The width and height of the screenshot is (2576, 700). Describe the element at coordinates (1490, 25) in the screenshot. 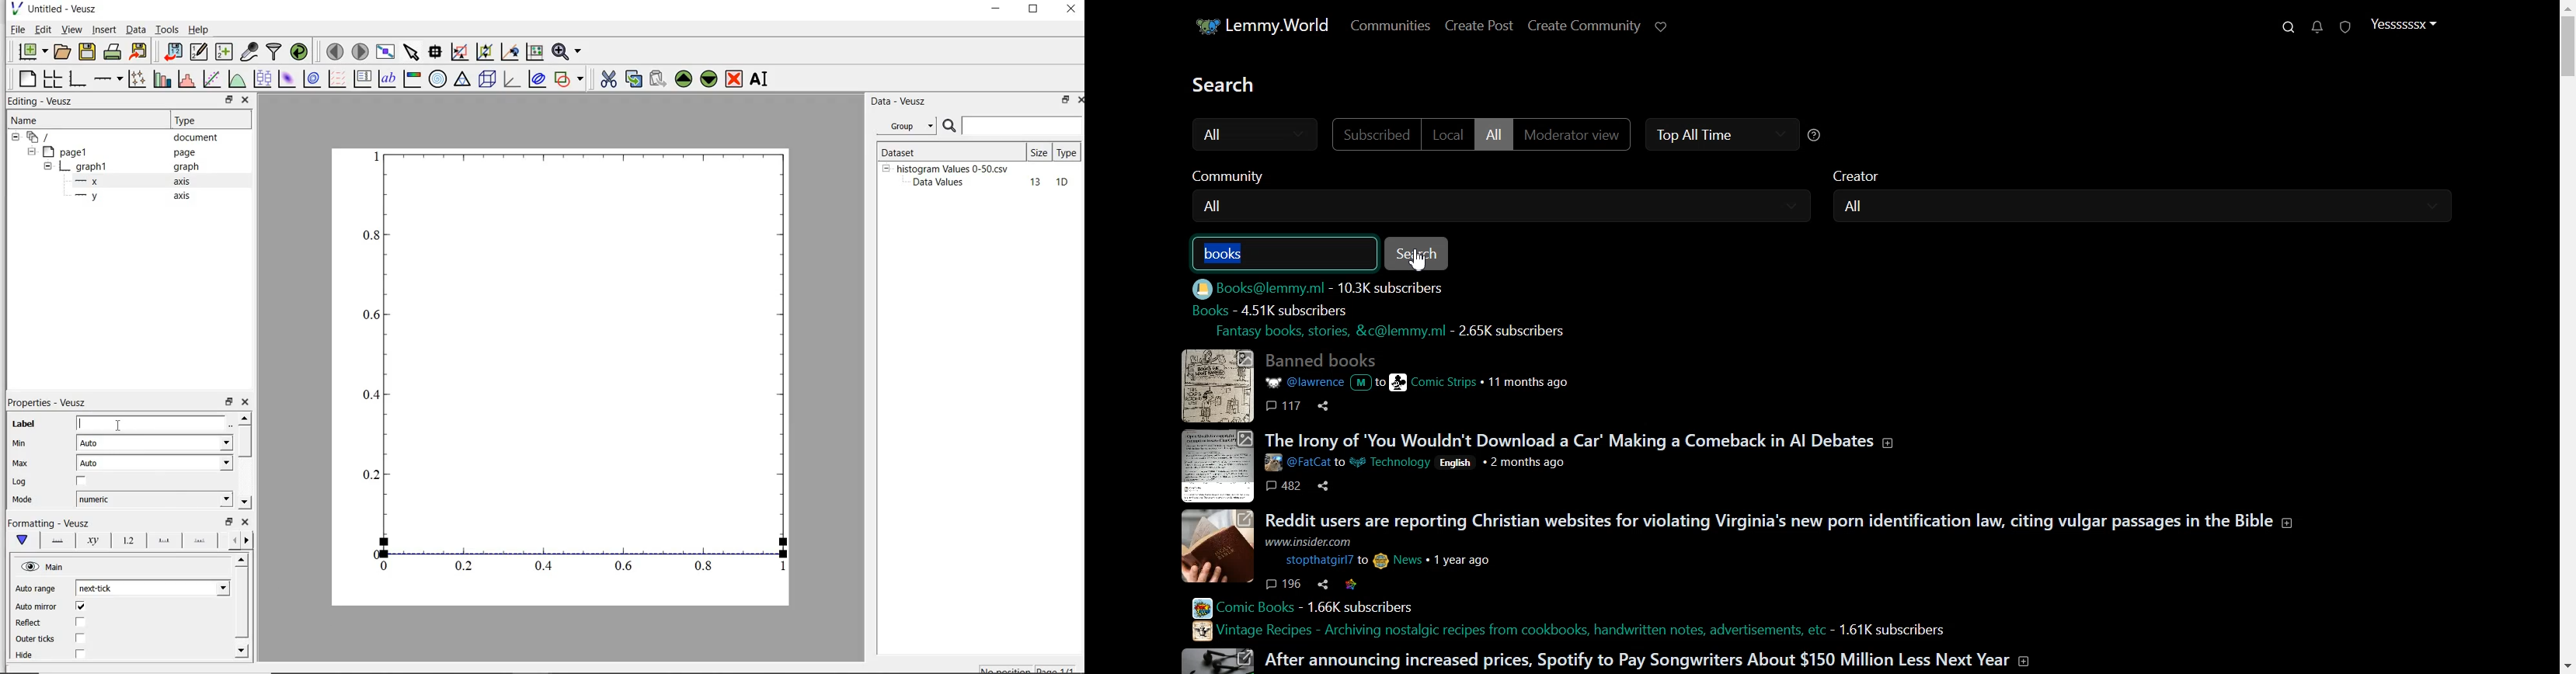

I see `Create Post` at that location.